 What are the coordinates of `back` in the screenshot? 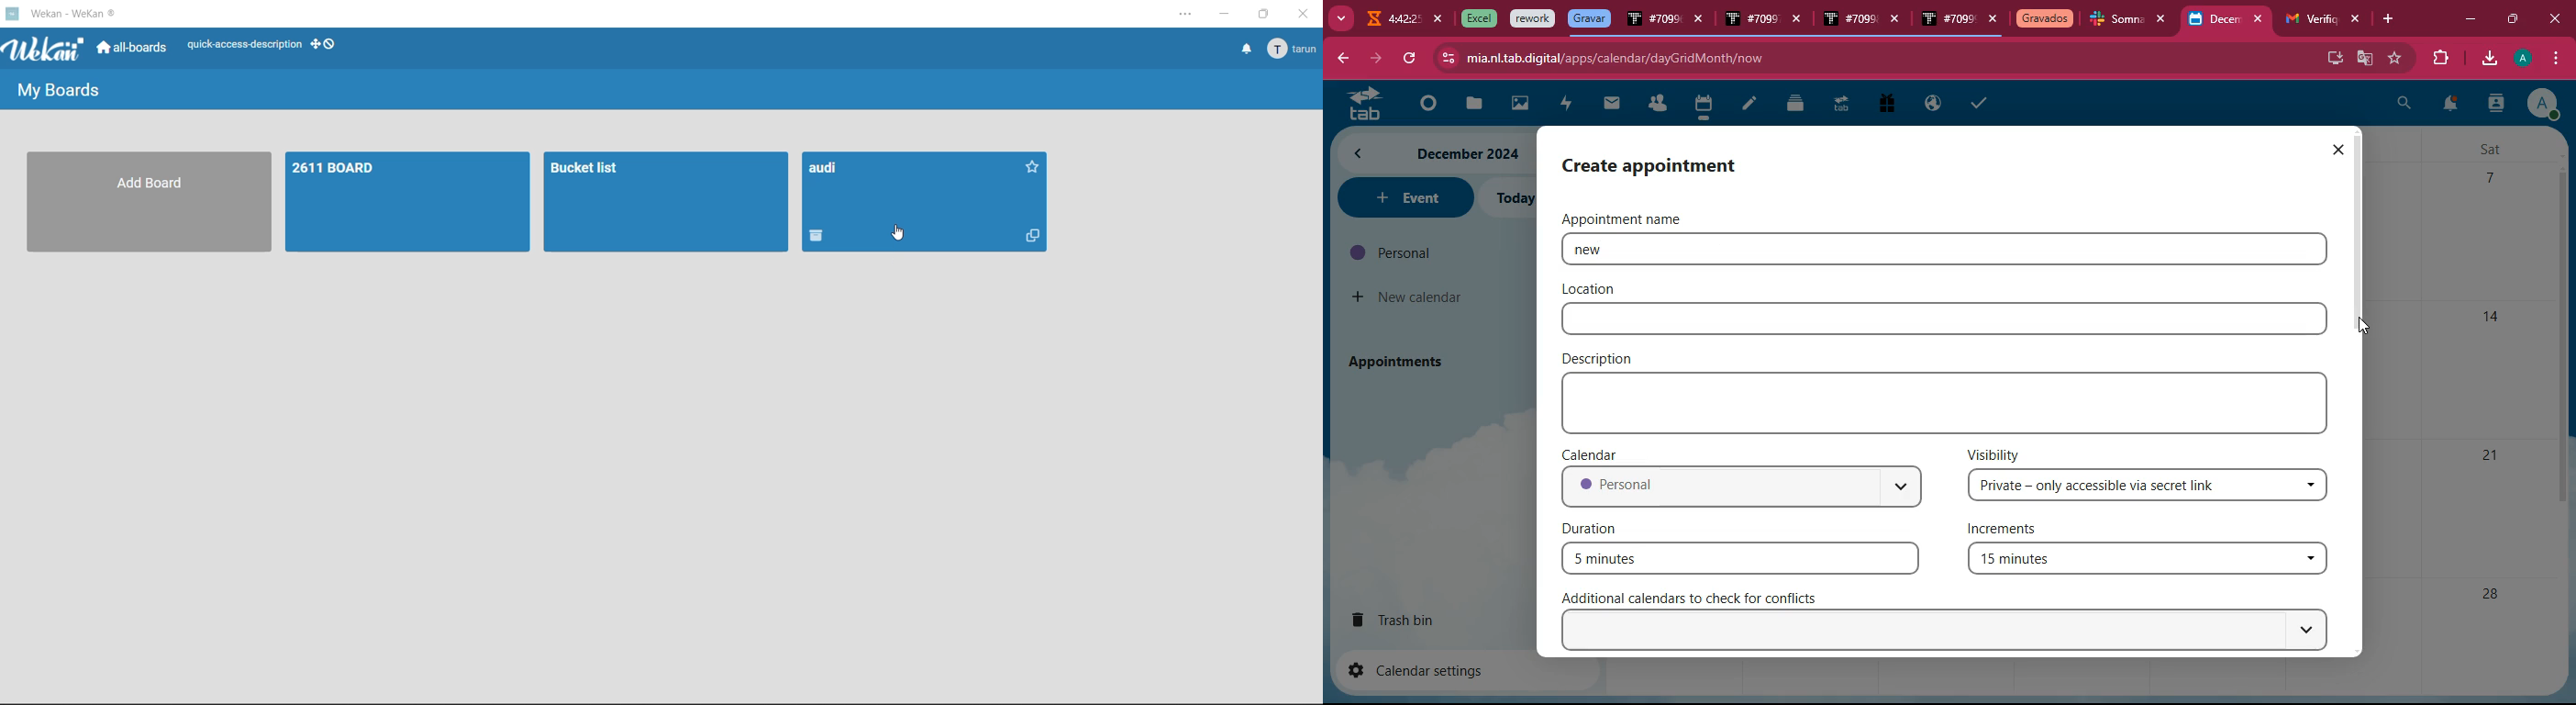 It's located at (1341, 60).